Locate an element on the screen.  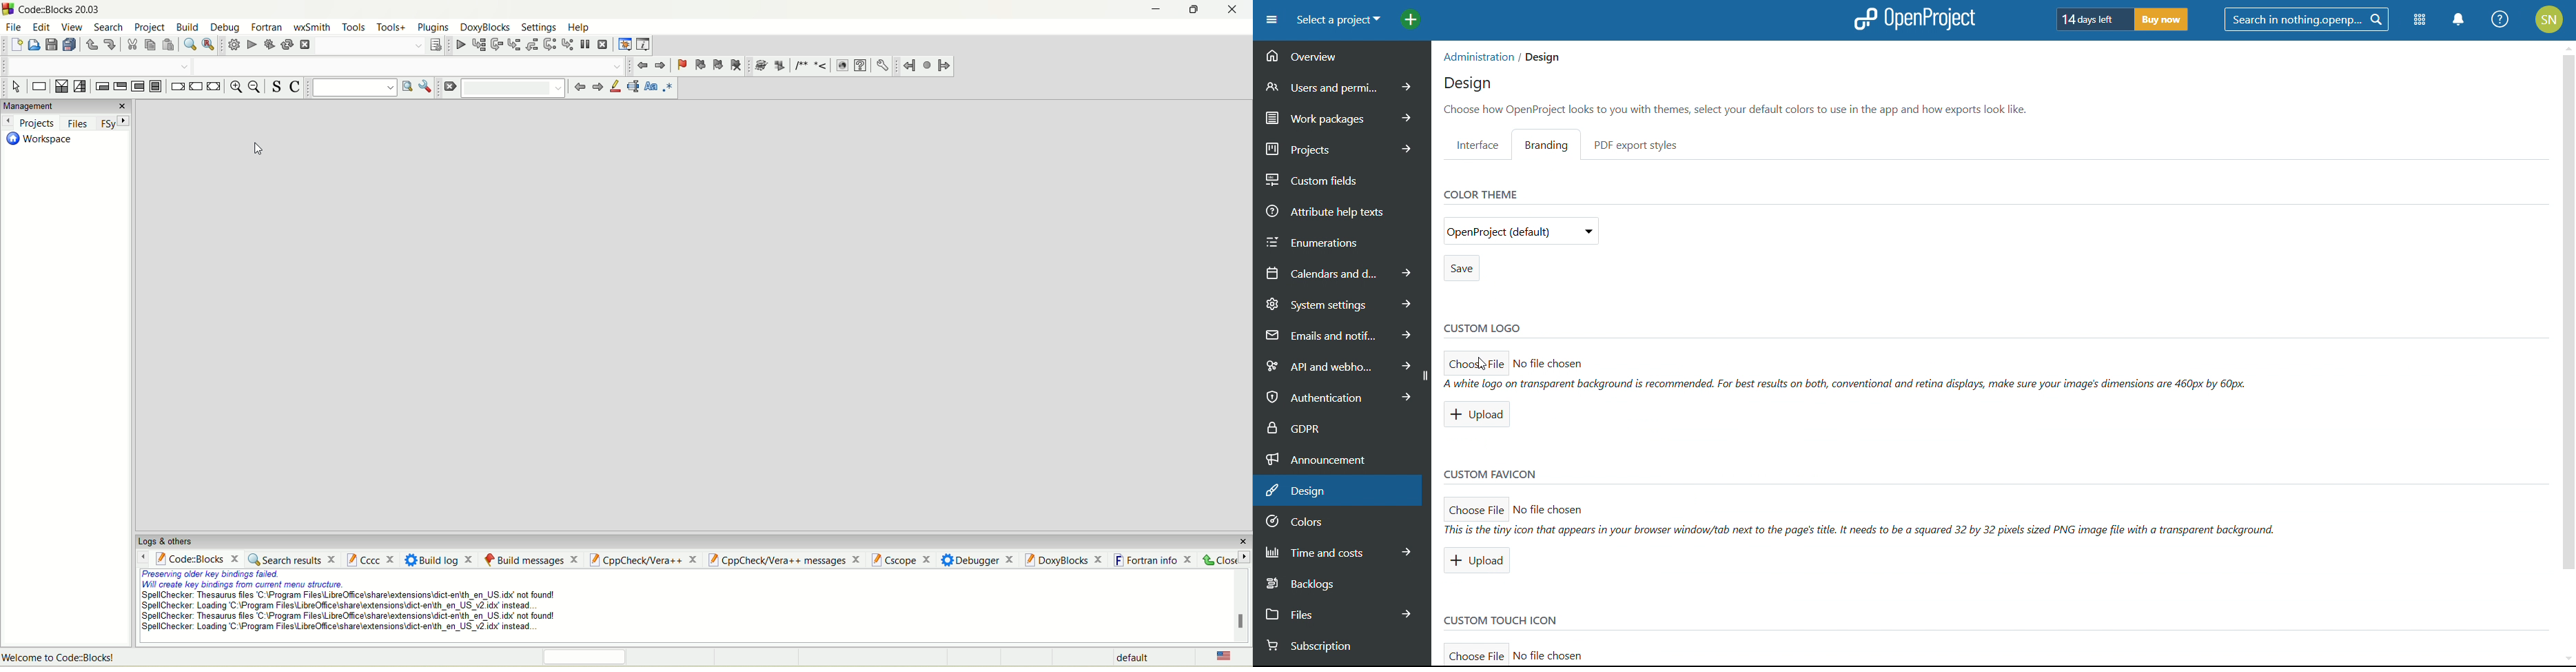
No file chosen is located at coordinates (1555, 362).